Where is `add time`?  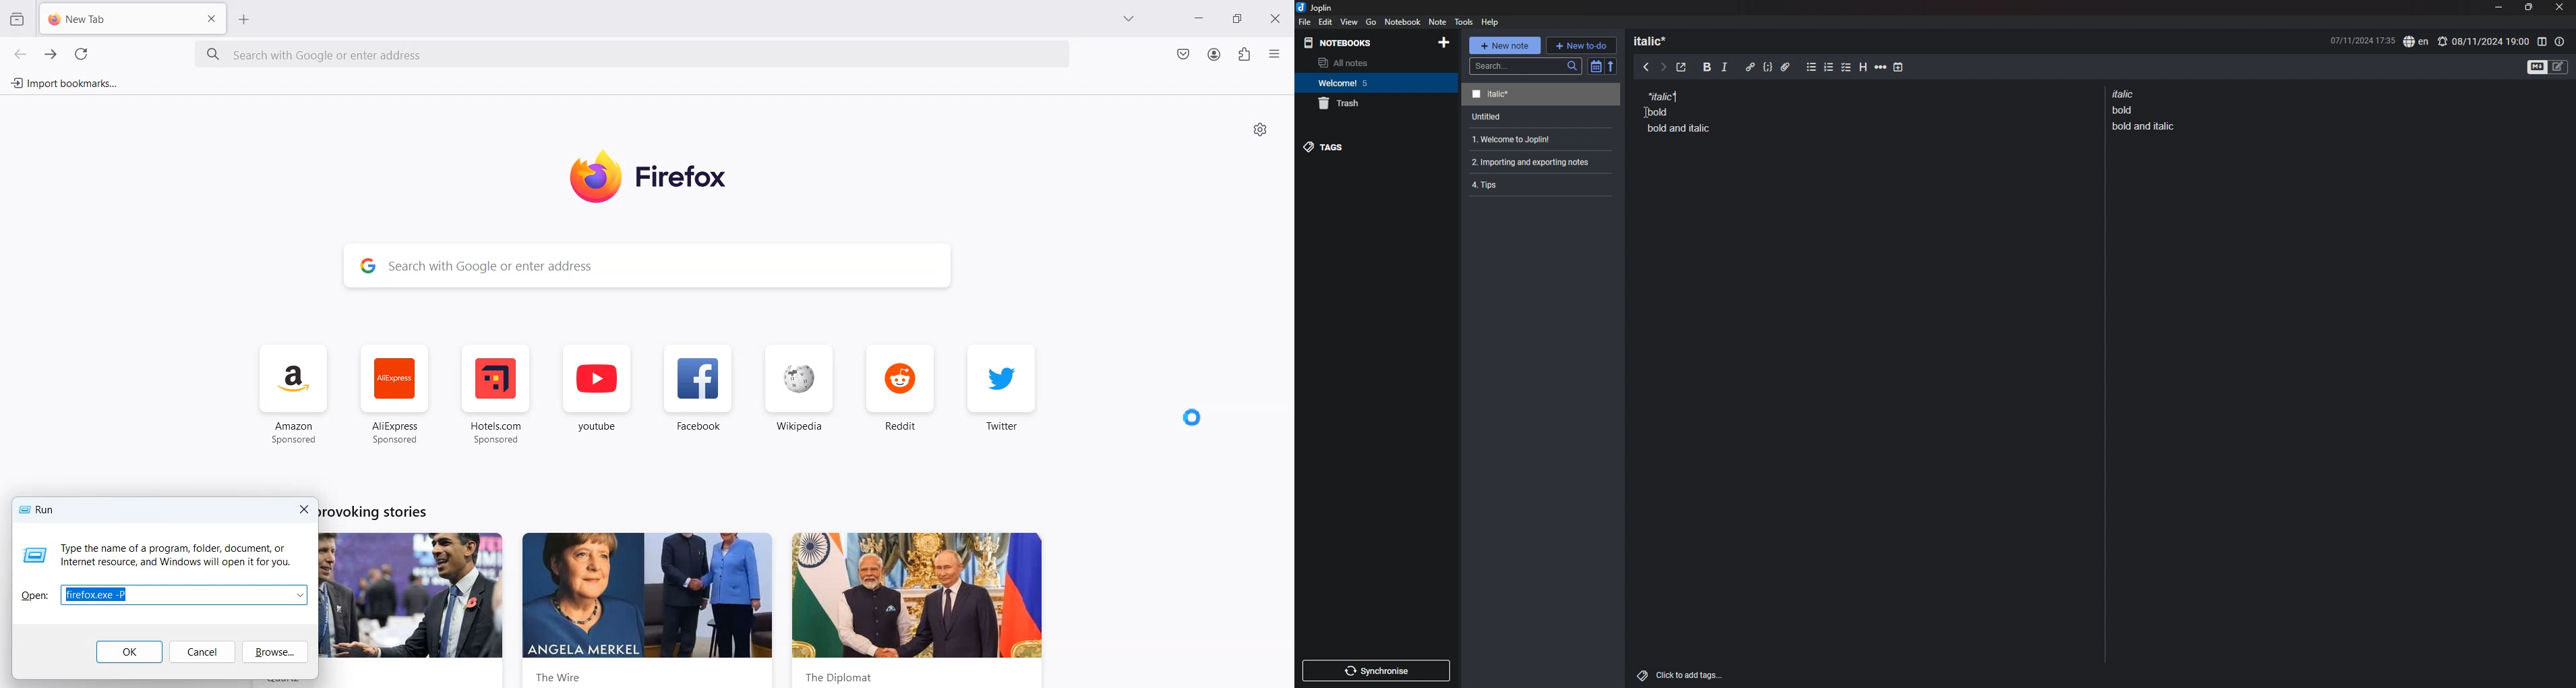
add time is located at coordinates (1899, 67).